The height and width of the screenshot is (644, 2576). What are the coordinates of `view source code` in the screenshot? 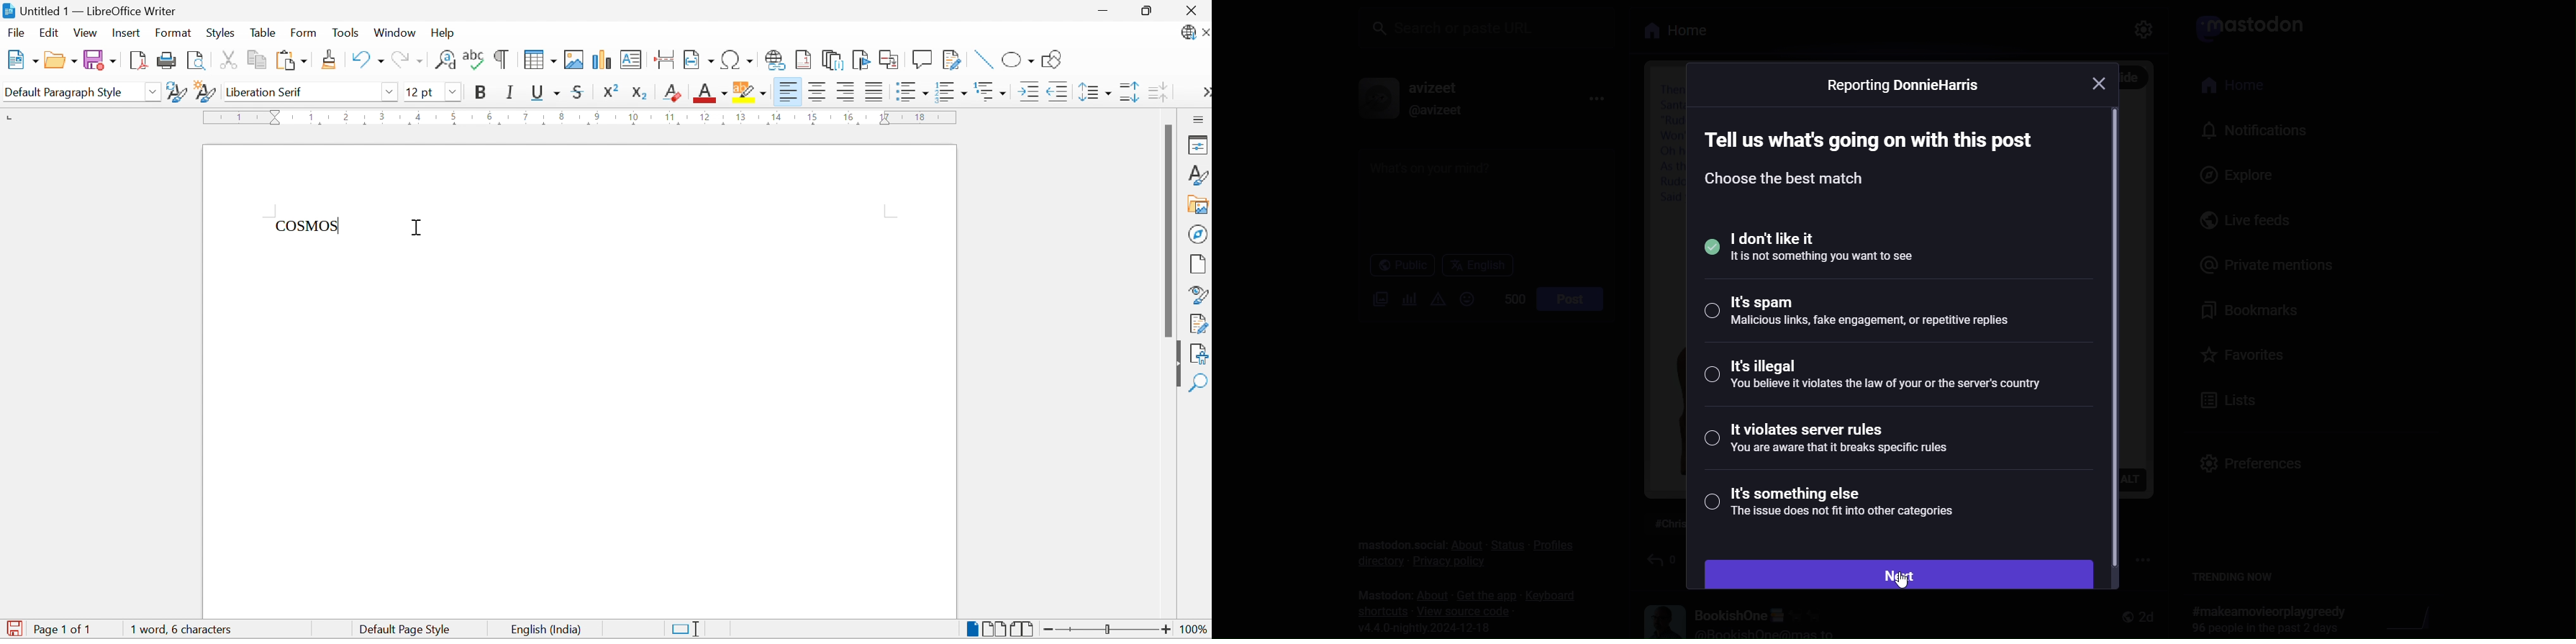 It's located at (1466, 611).